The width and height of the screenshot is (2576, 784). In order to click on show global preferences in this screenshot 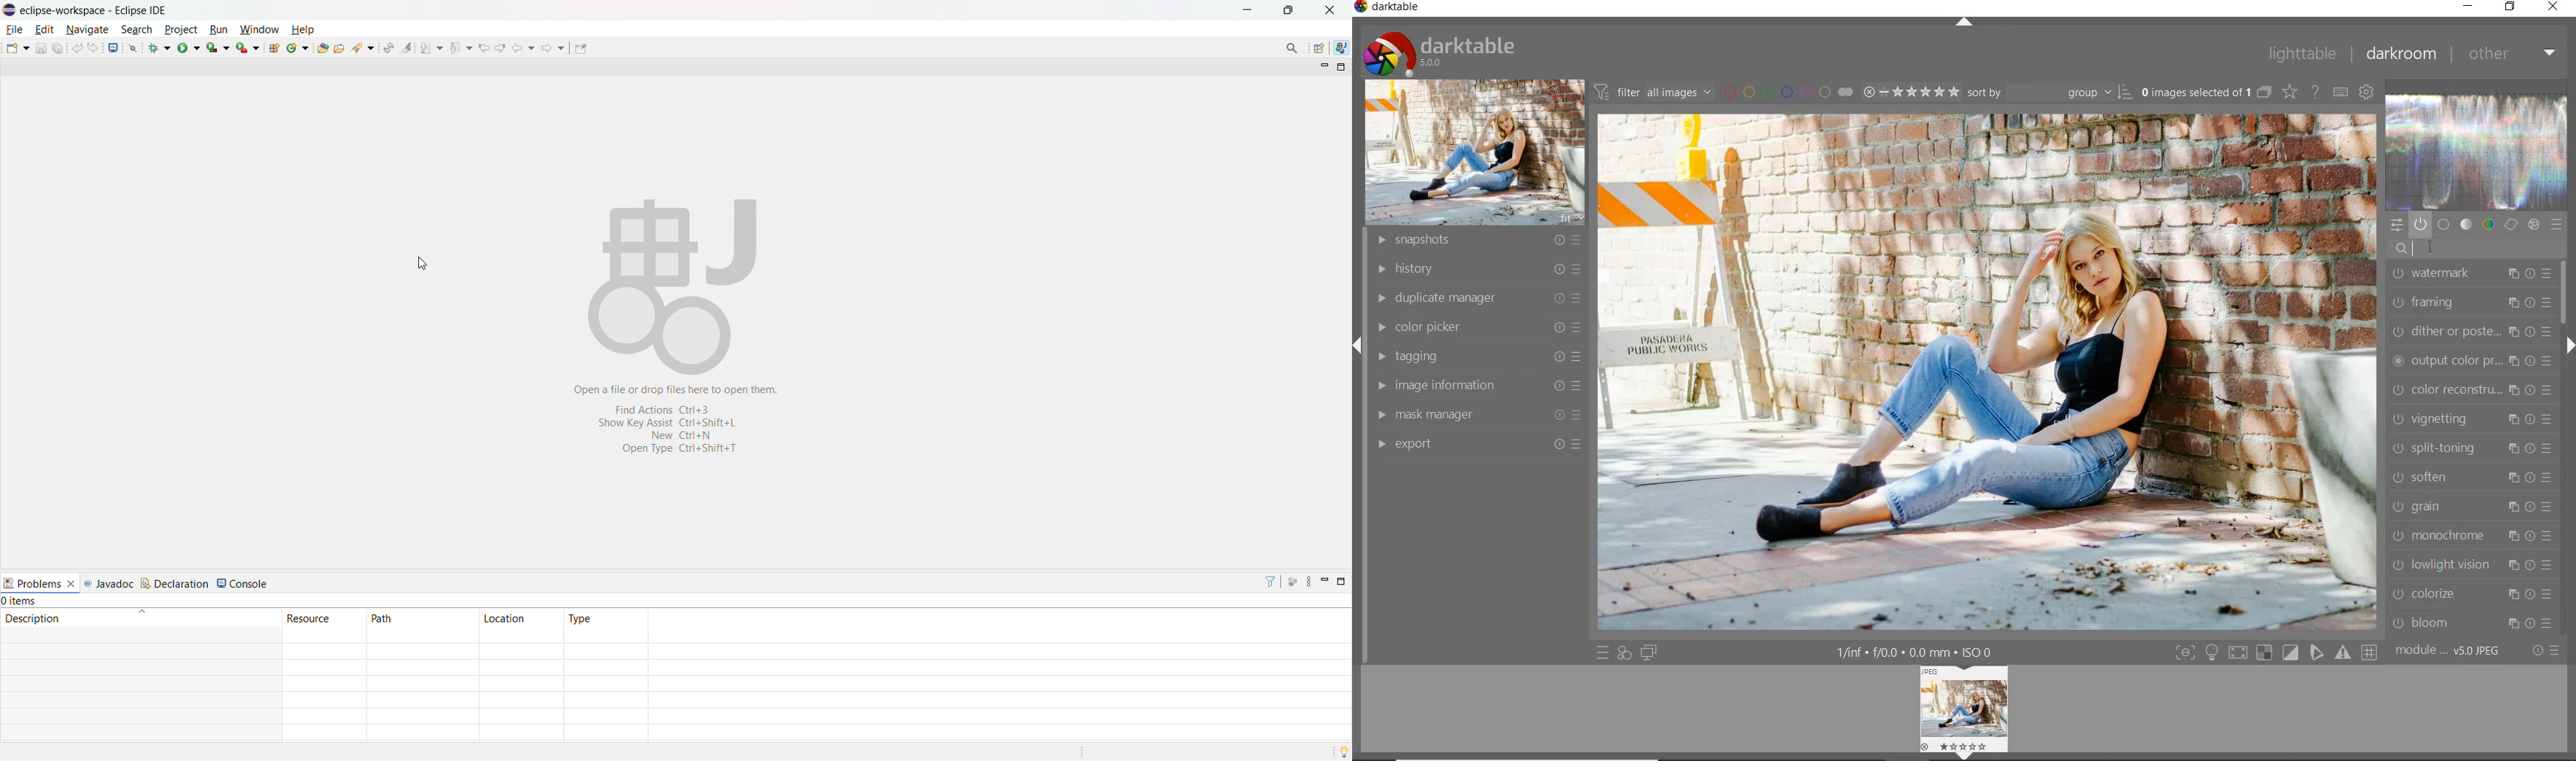, I will do `click(2368, 93)`.